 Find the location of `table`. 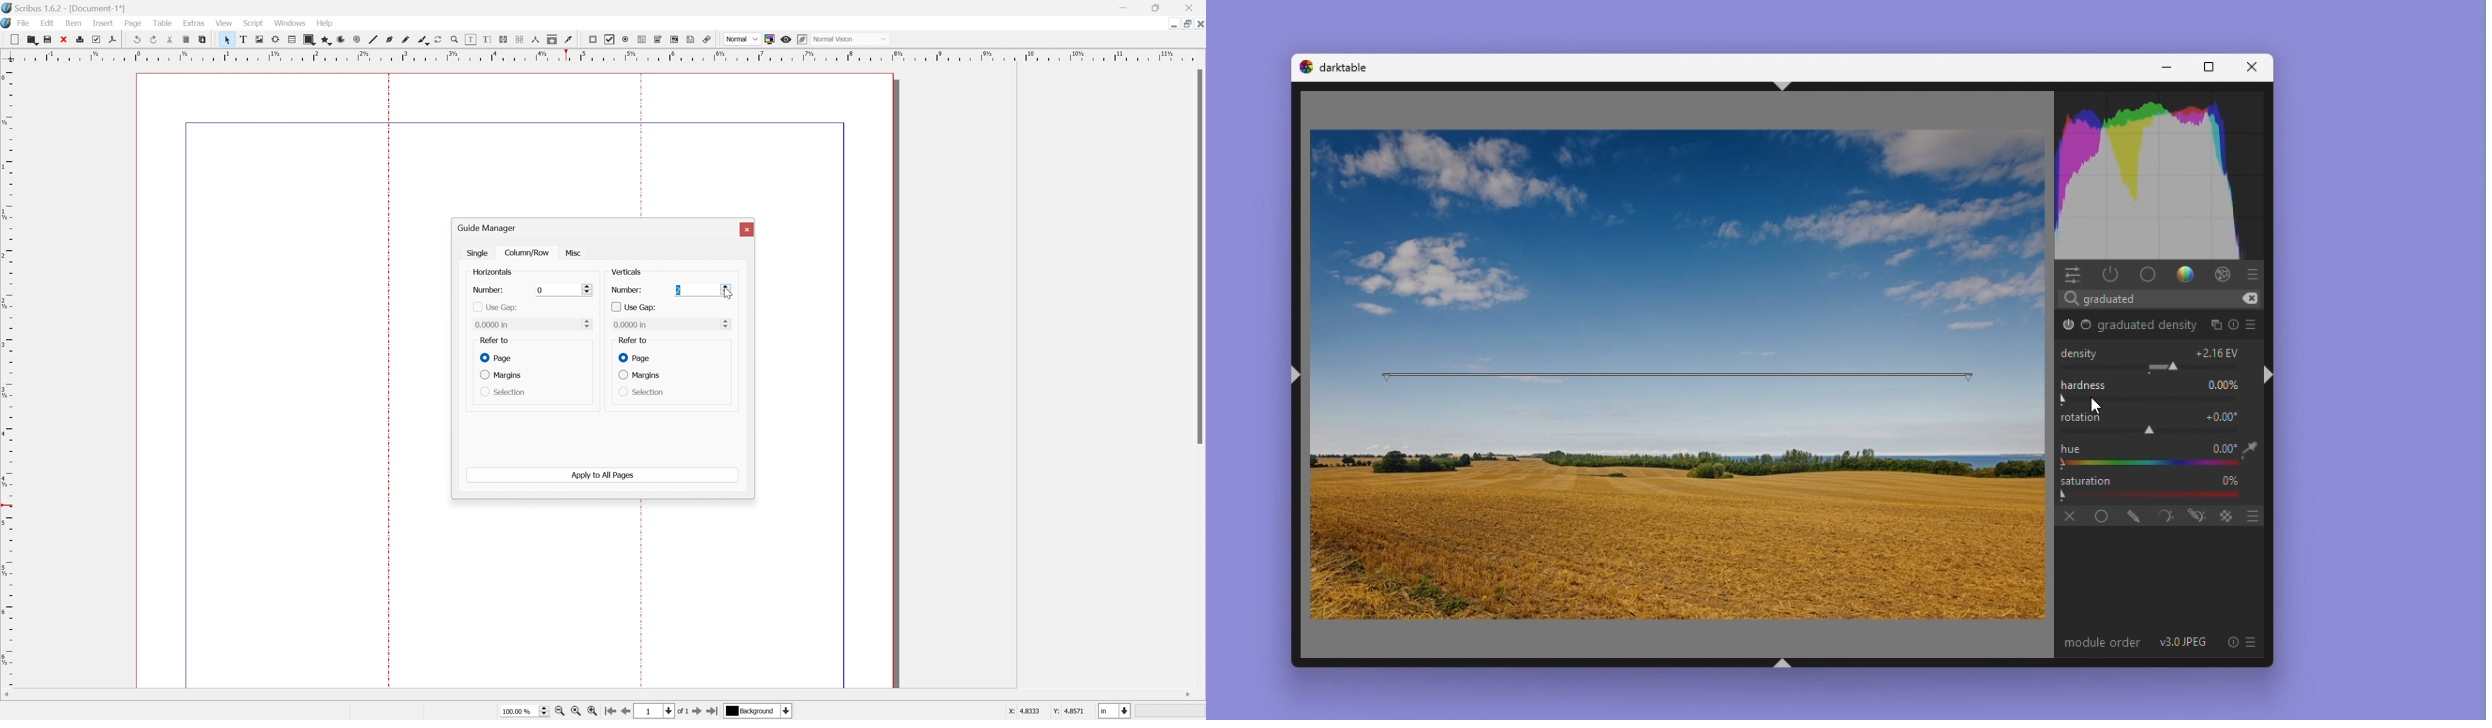

table is located at coordinates (292, 40).